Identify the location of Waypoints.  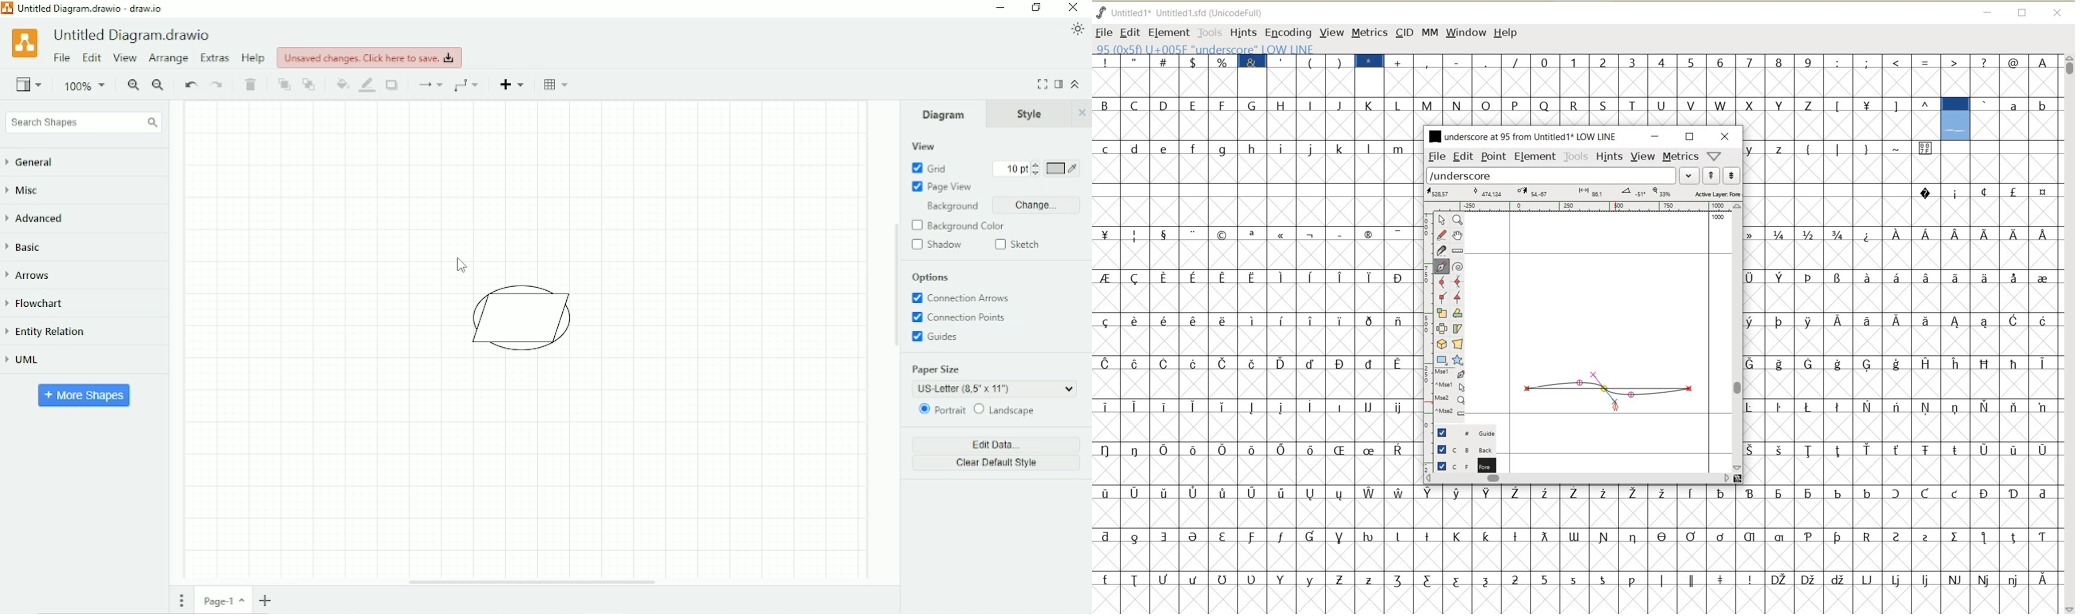
(469, 85).